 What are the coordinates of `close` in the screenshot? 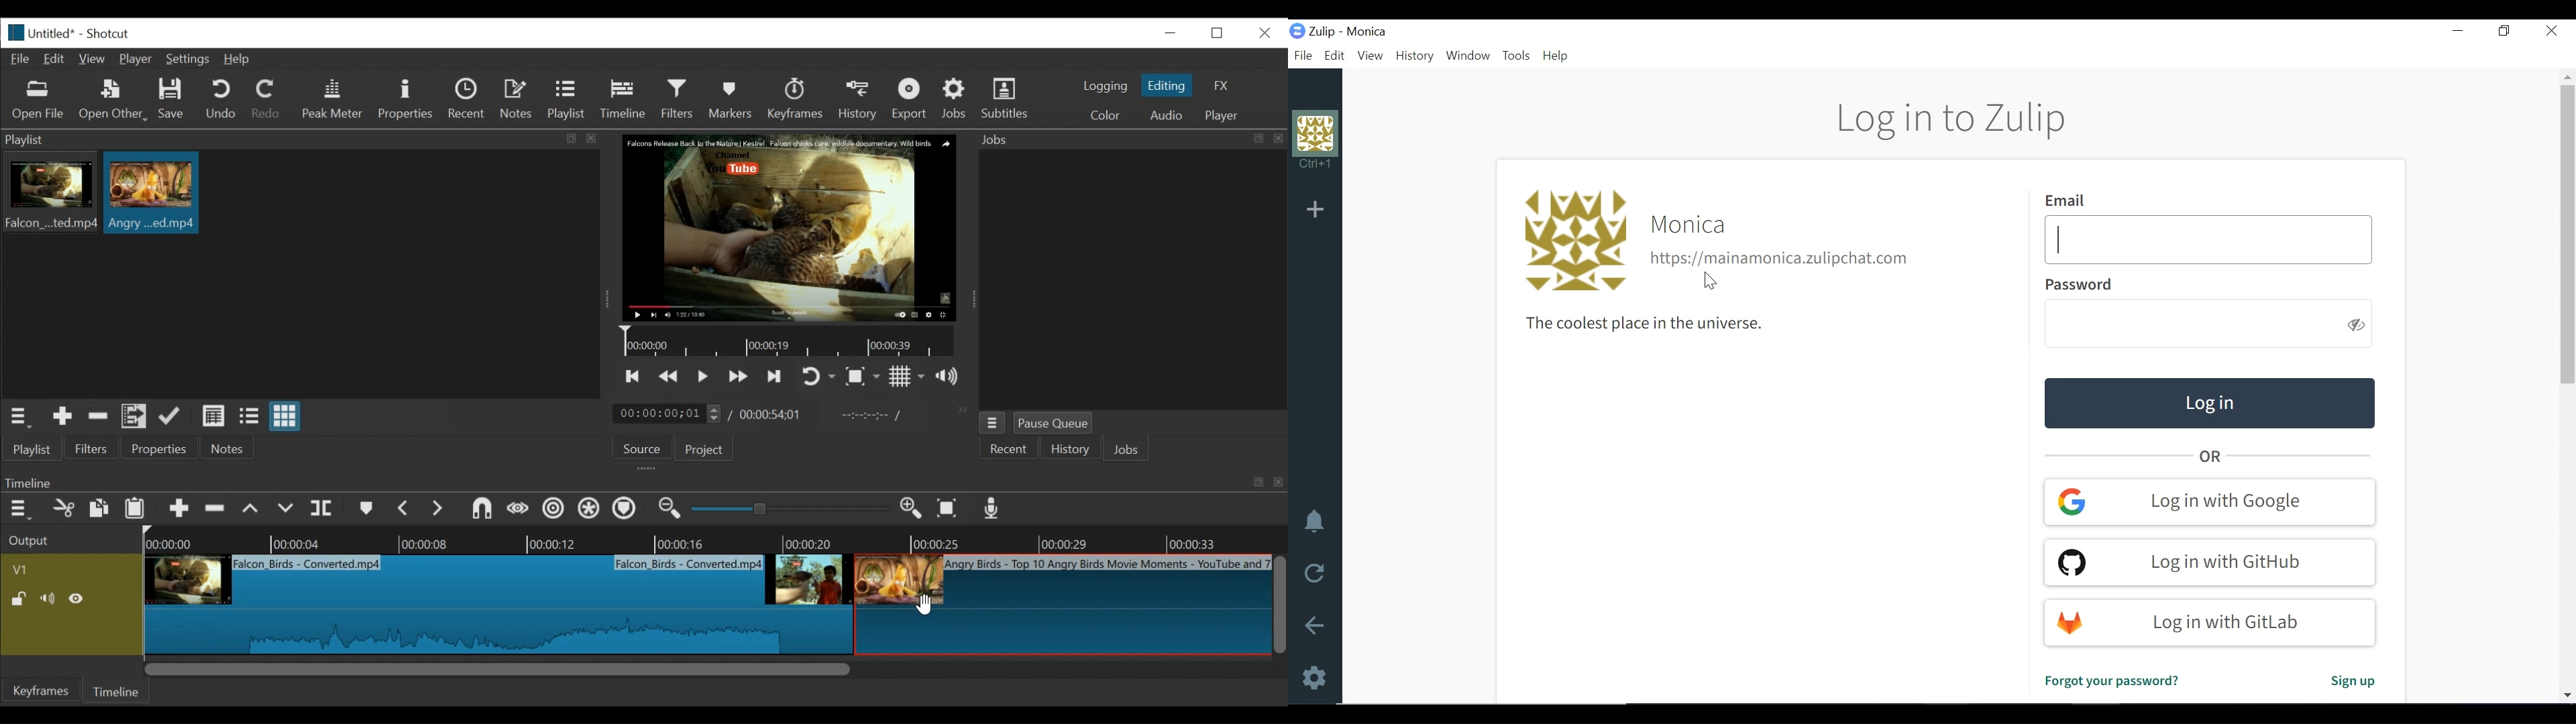 It's located at (1263, 32).